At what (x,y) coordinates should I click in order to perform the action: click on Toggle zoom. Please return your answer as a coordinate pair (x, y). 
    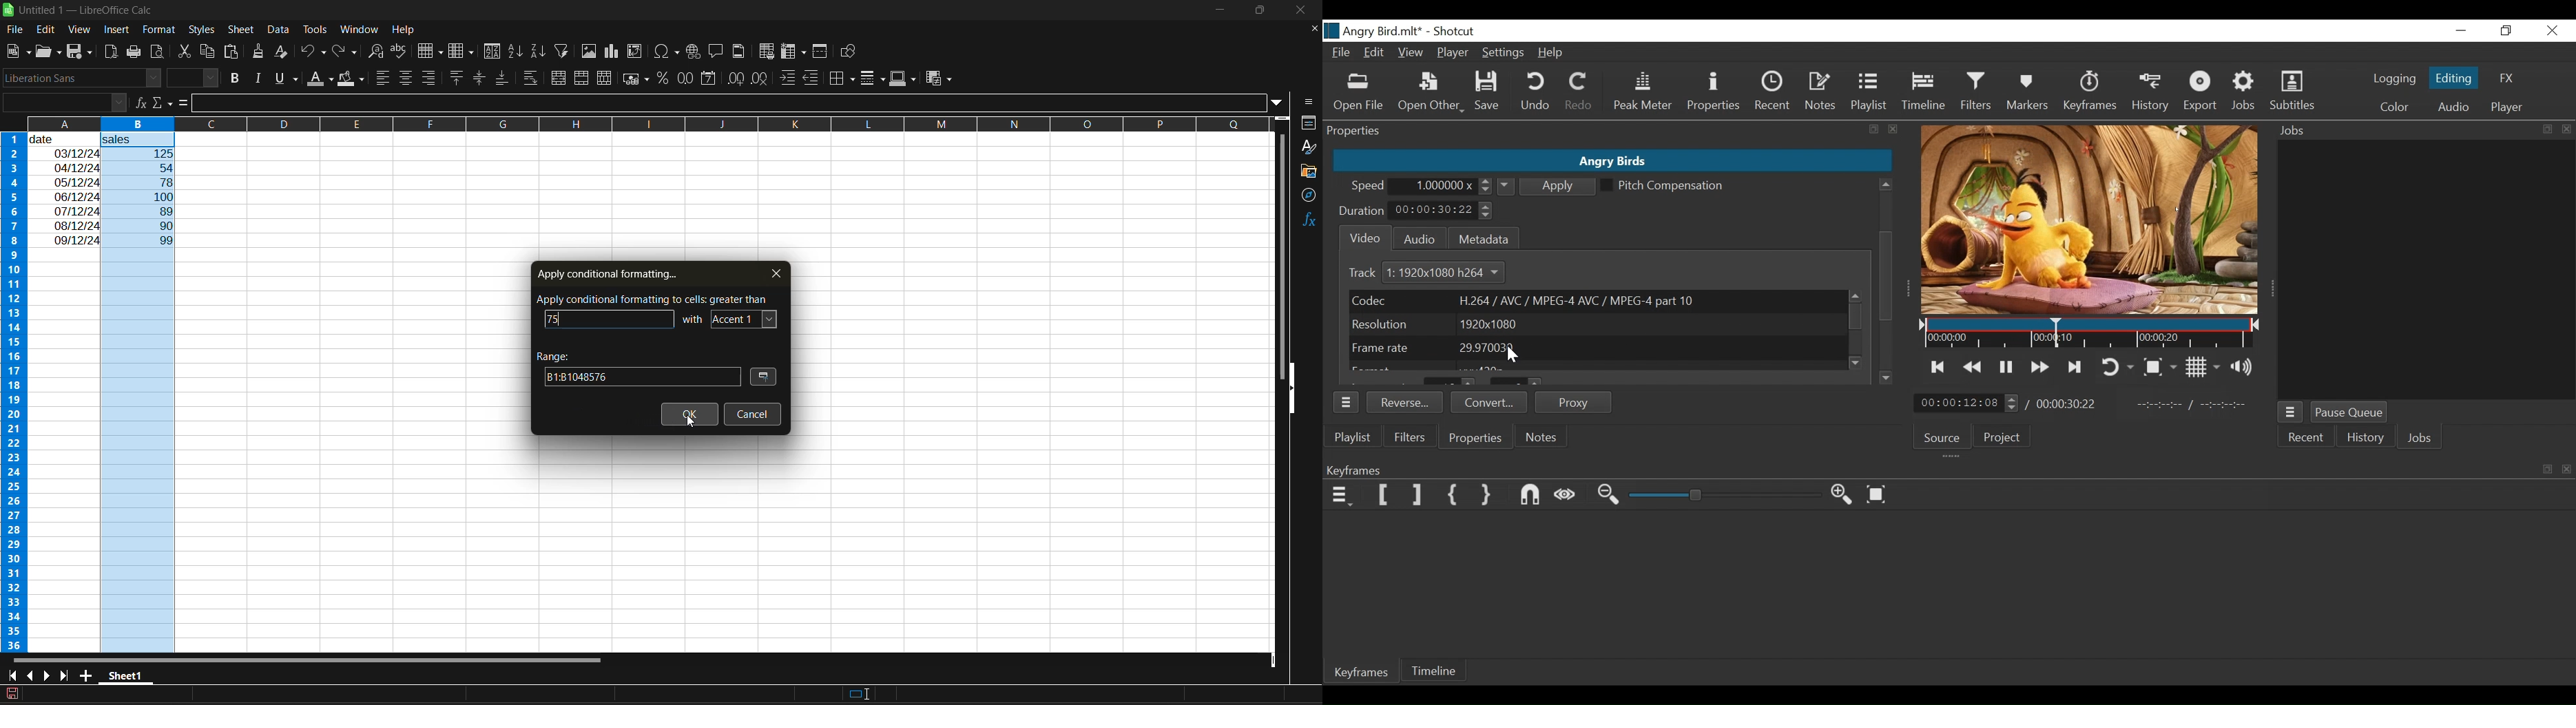
    Looking at the image, I should click on (2162, 366).